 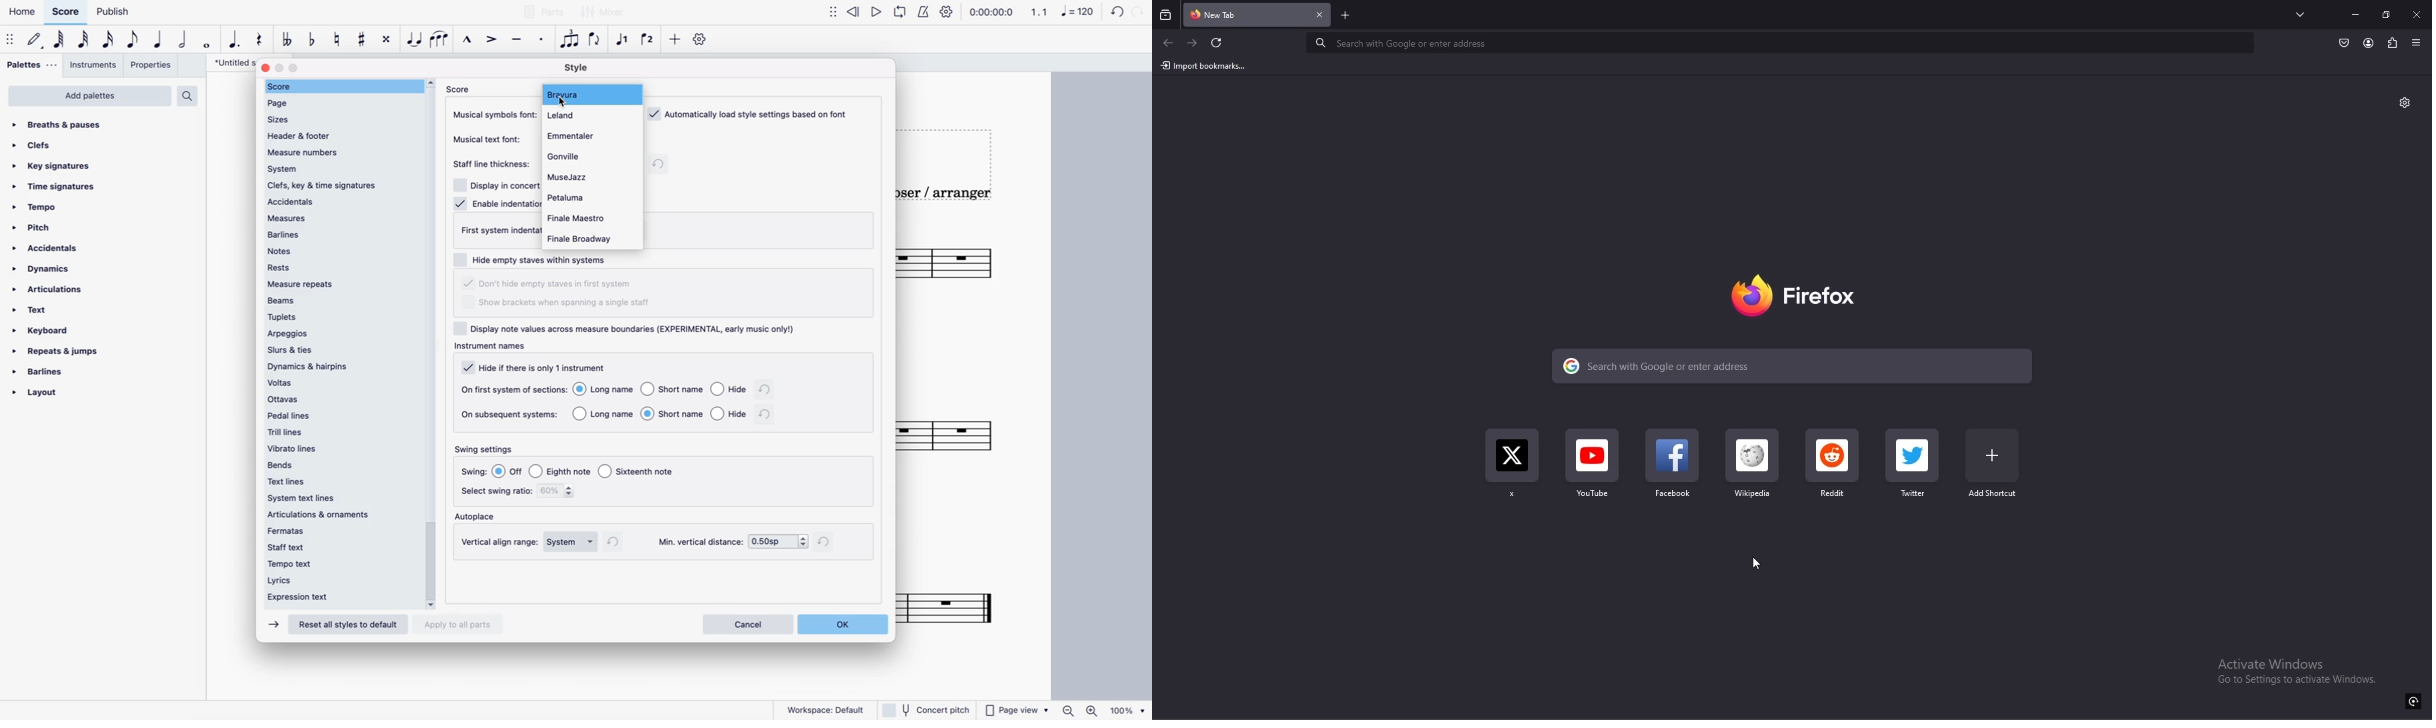 What do you see at coordinates (110, 43) in the screenshot?
I see `16th note` at bounding box center [110, 43].